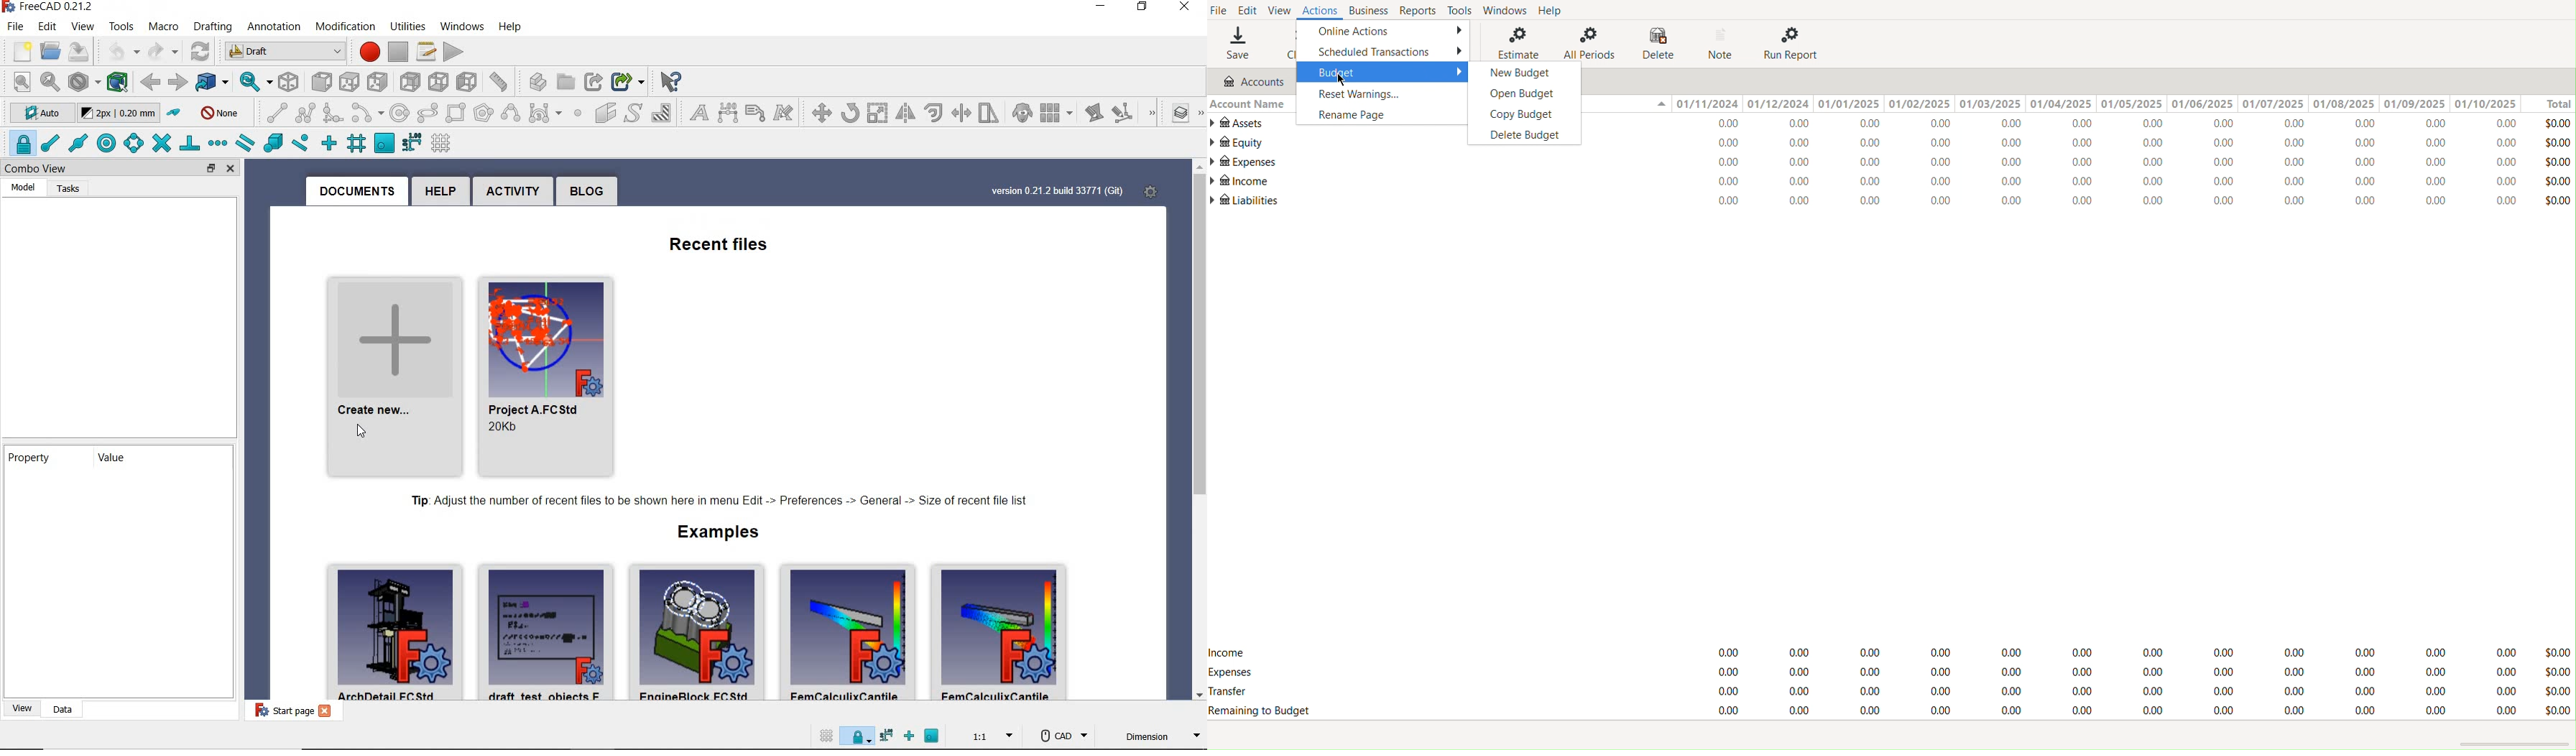 The image size is (2576, 756). I want to click on Account Name, so click(1247, 103).